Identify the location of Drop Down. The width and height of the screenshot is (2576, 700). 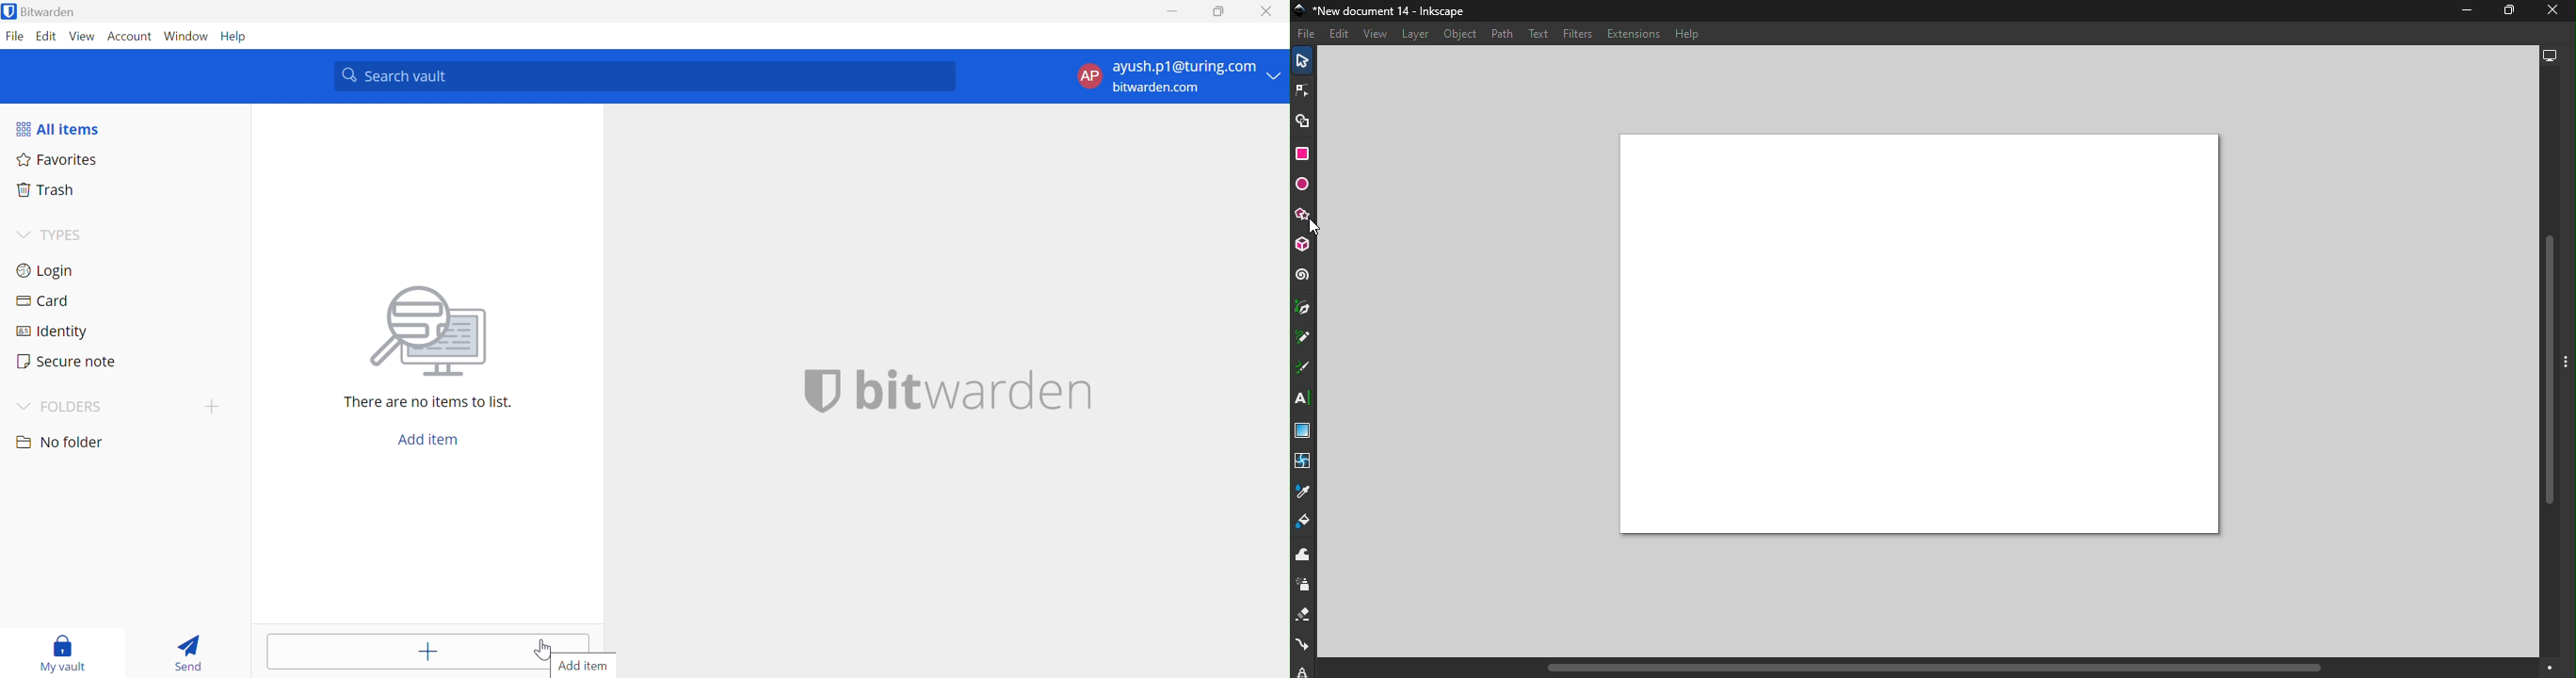
(1276, 75).